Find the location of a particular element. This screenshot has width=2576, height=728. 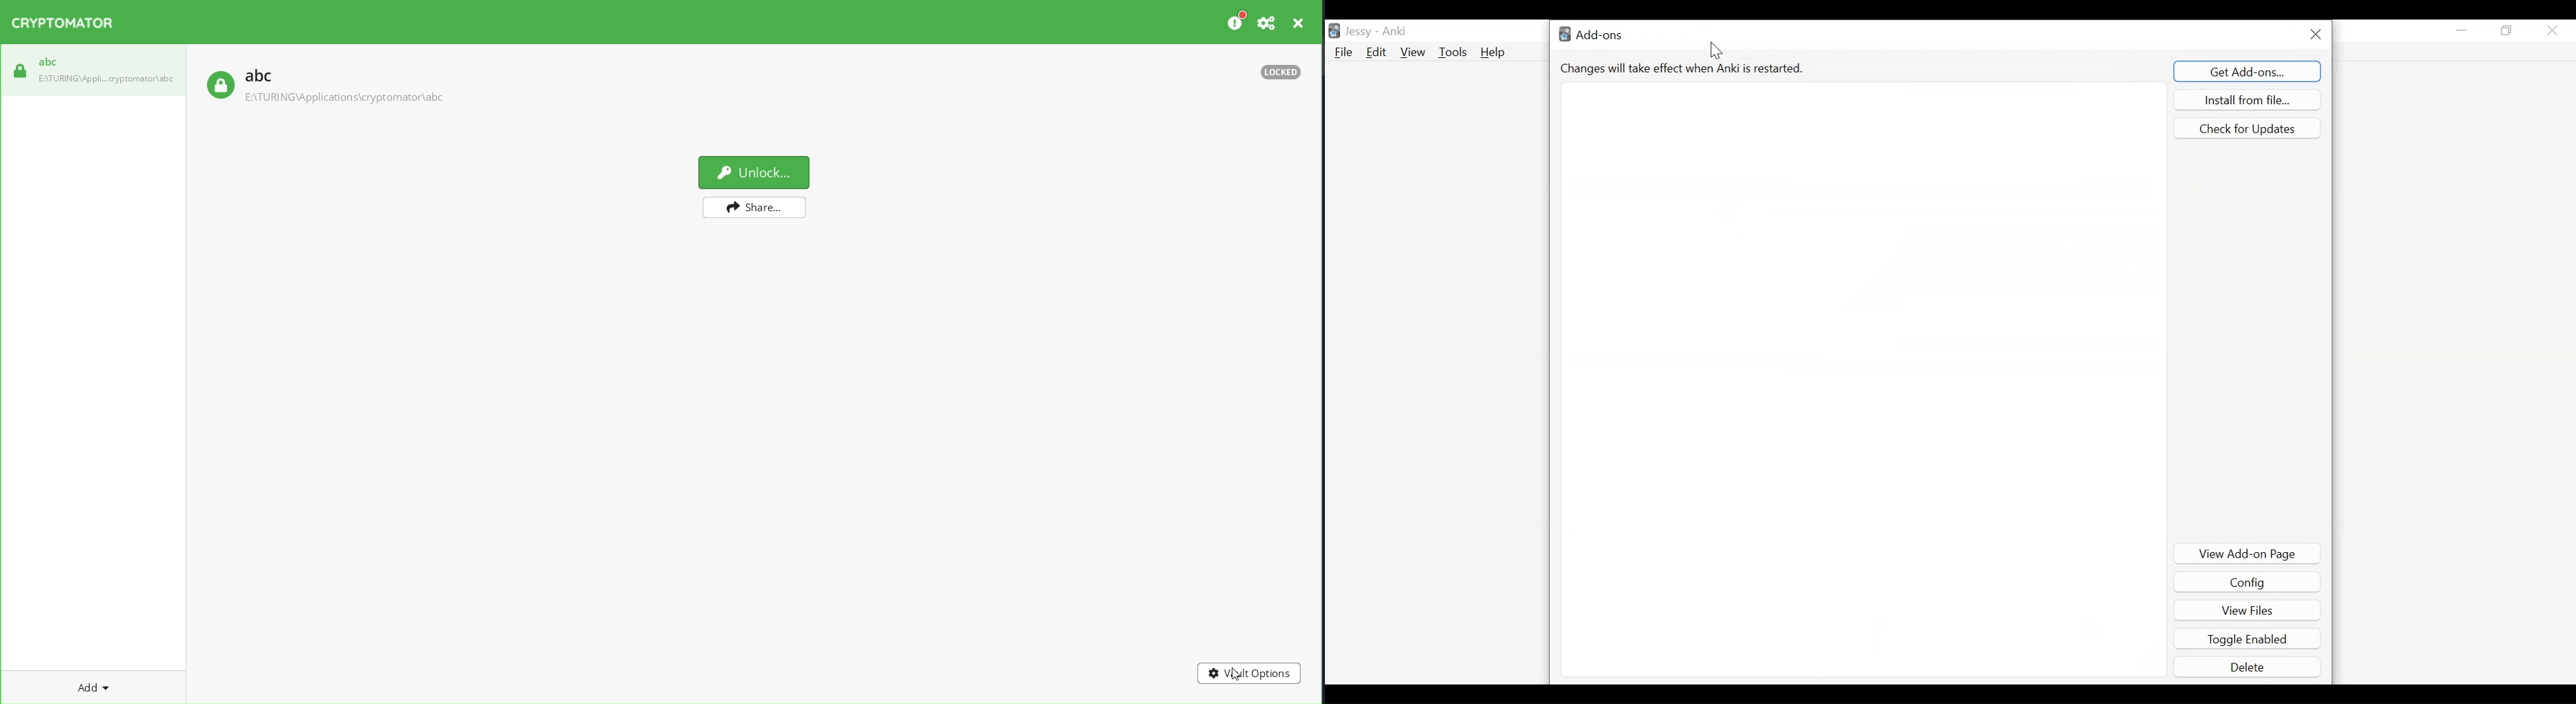

File is located at coordinates (1343, 52).